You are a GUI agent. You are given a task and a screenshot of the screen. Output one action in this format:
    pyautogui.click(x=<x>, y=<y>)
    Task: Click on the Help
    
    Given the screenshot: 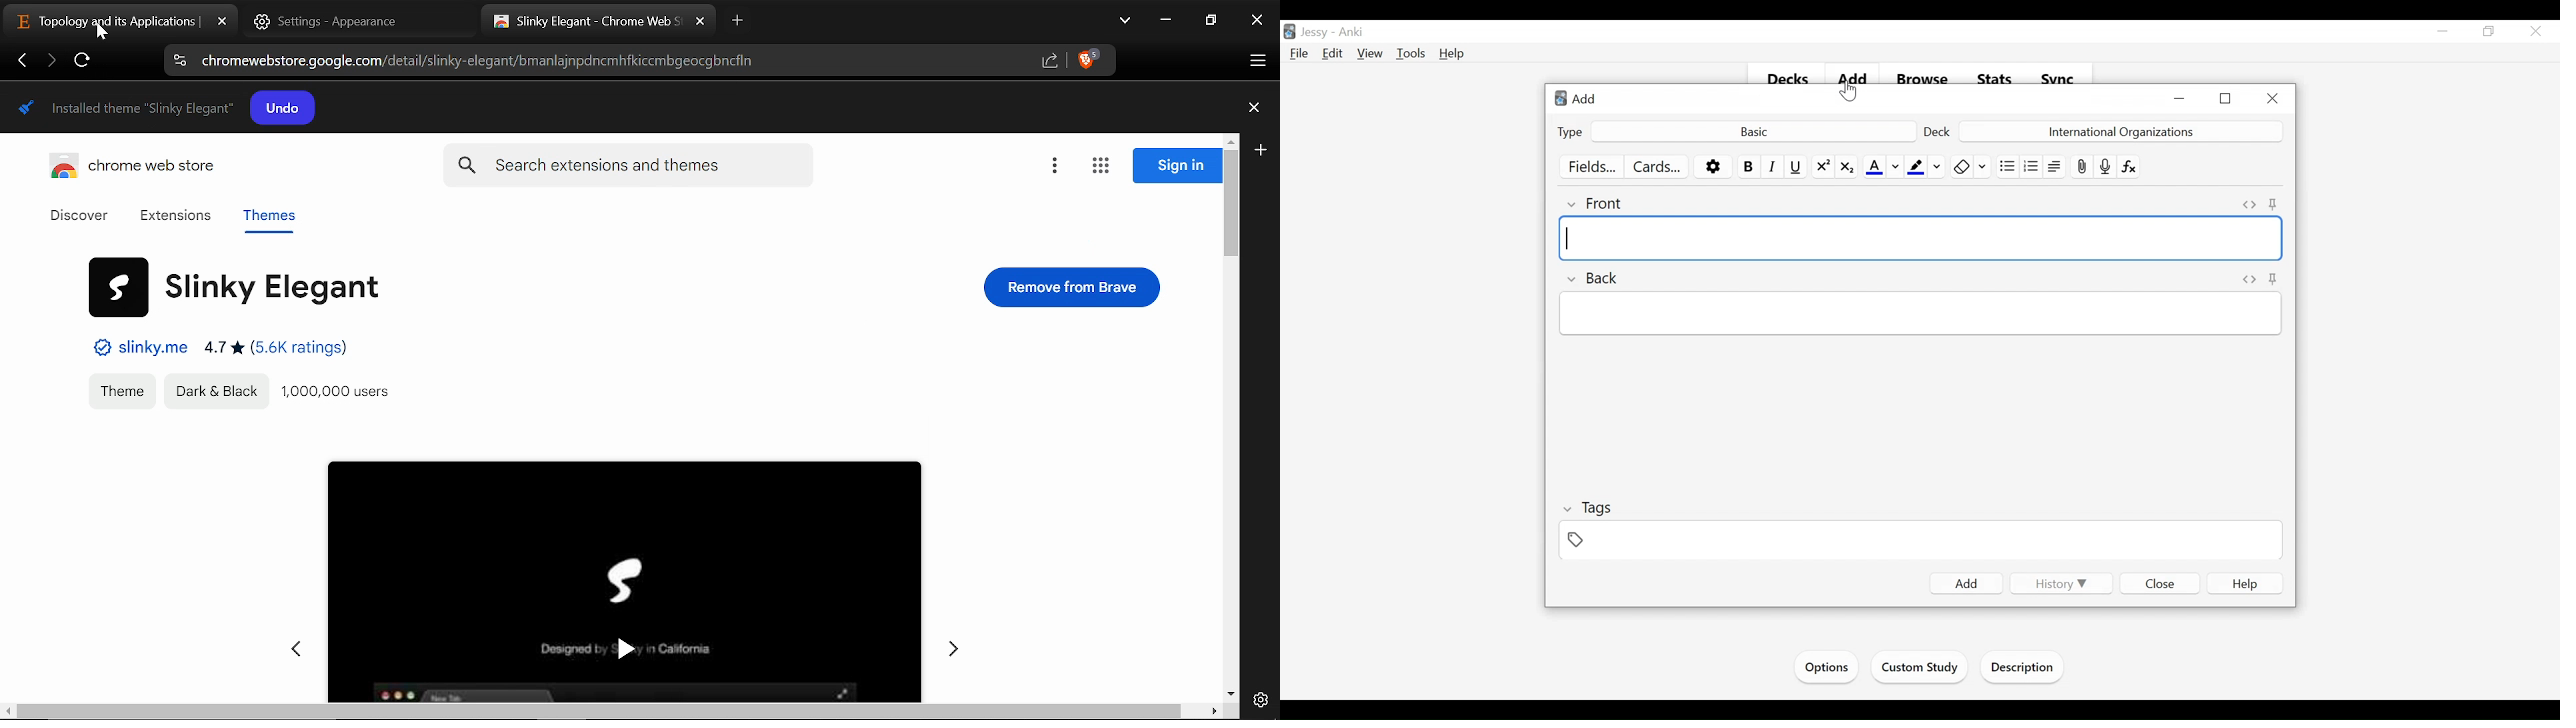 What is the action you would take?
    pyautogui.click(x=2245, y=583)
    